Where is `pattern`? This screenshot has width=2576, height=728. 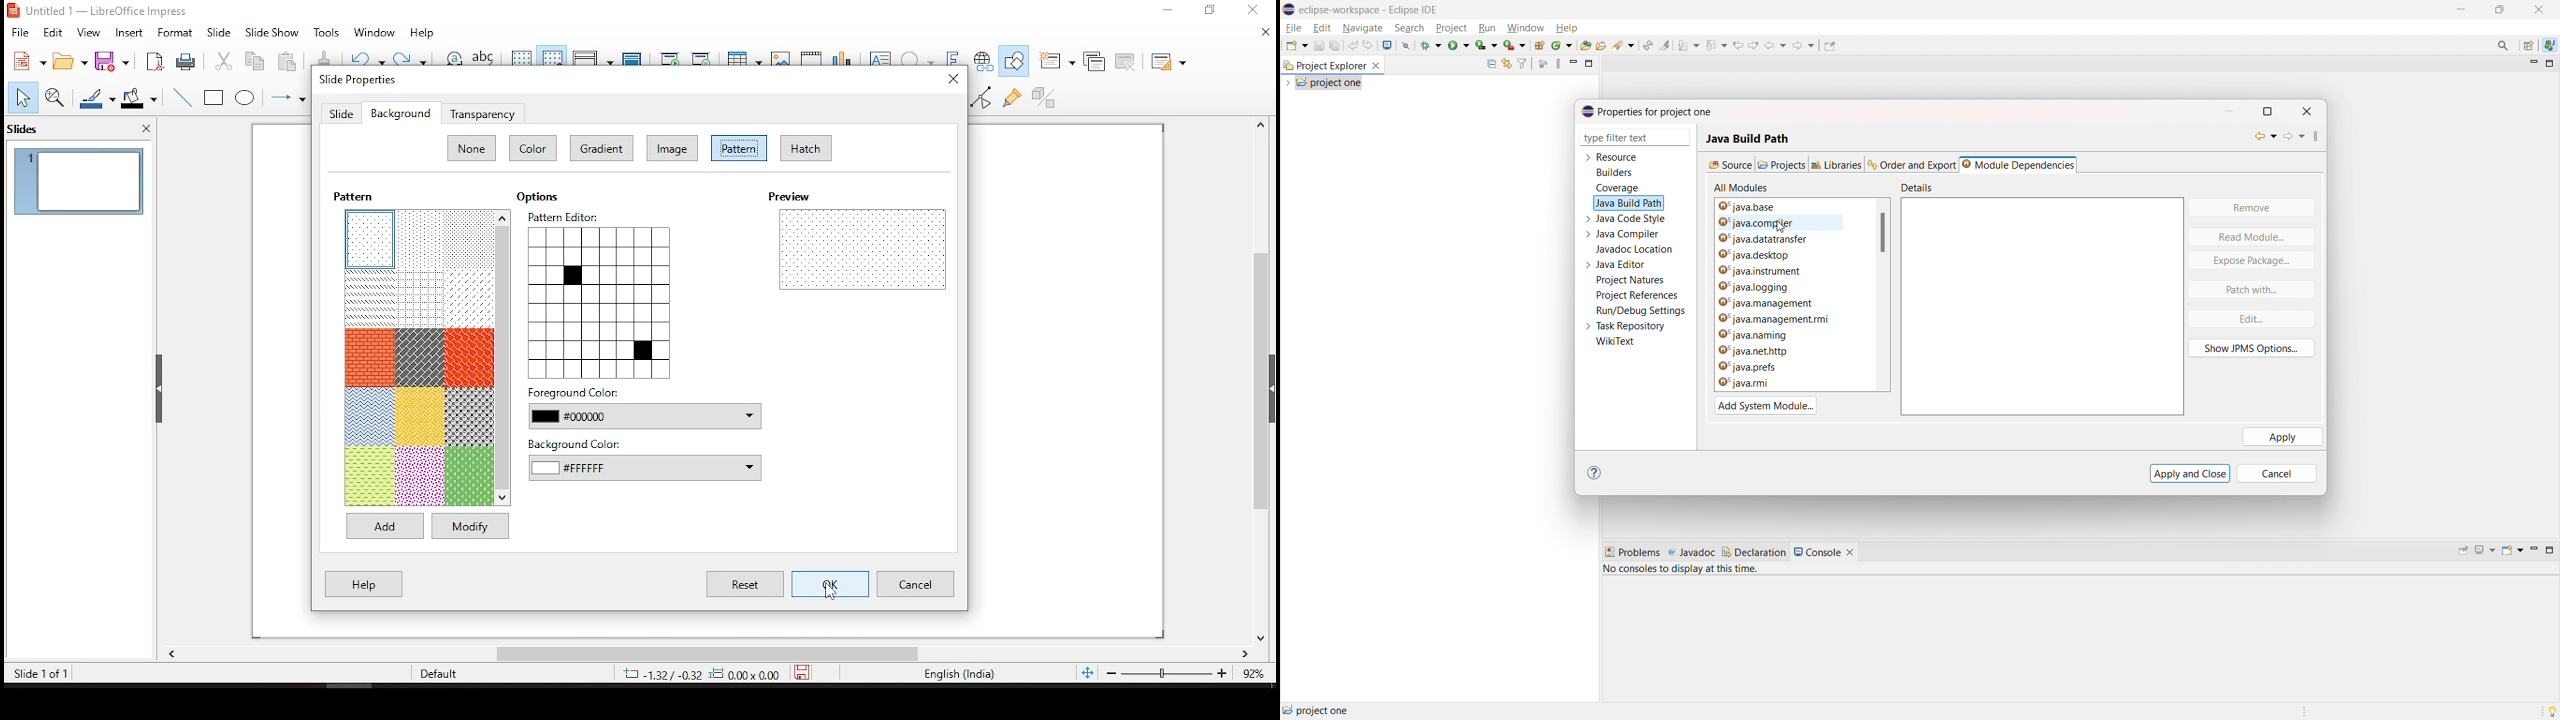 pattern is located at coordinates (421, 298).